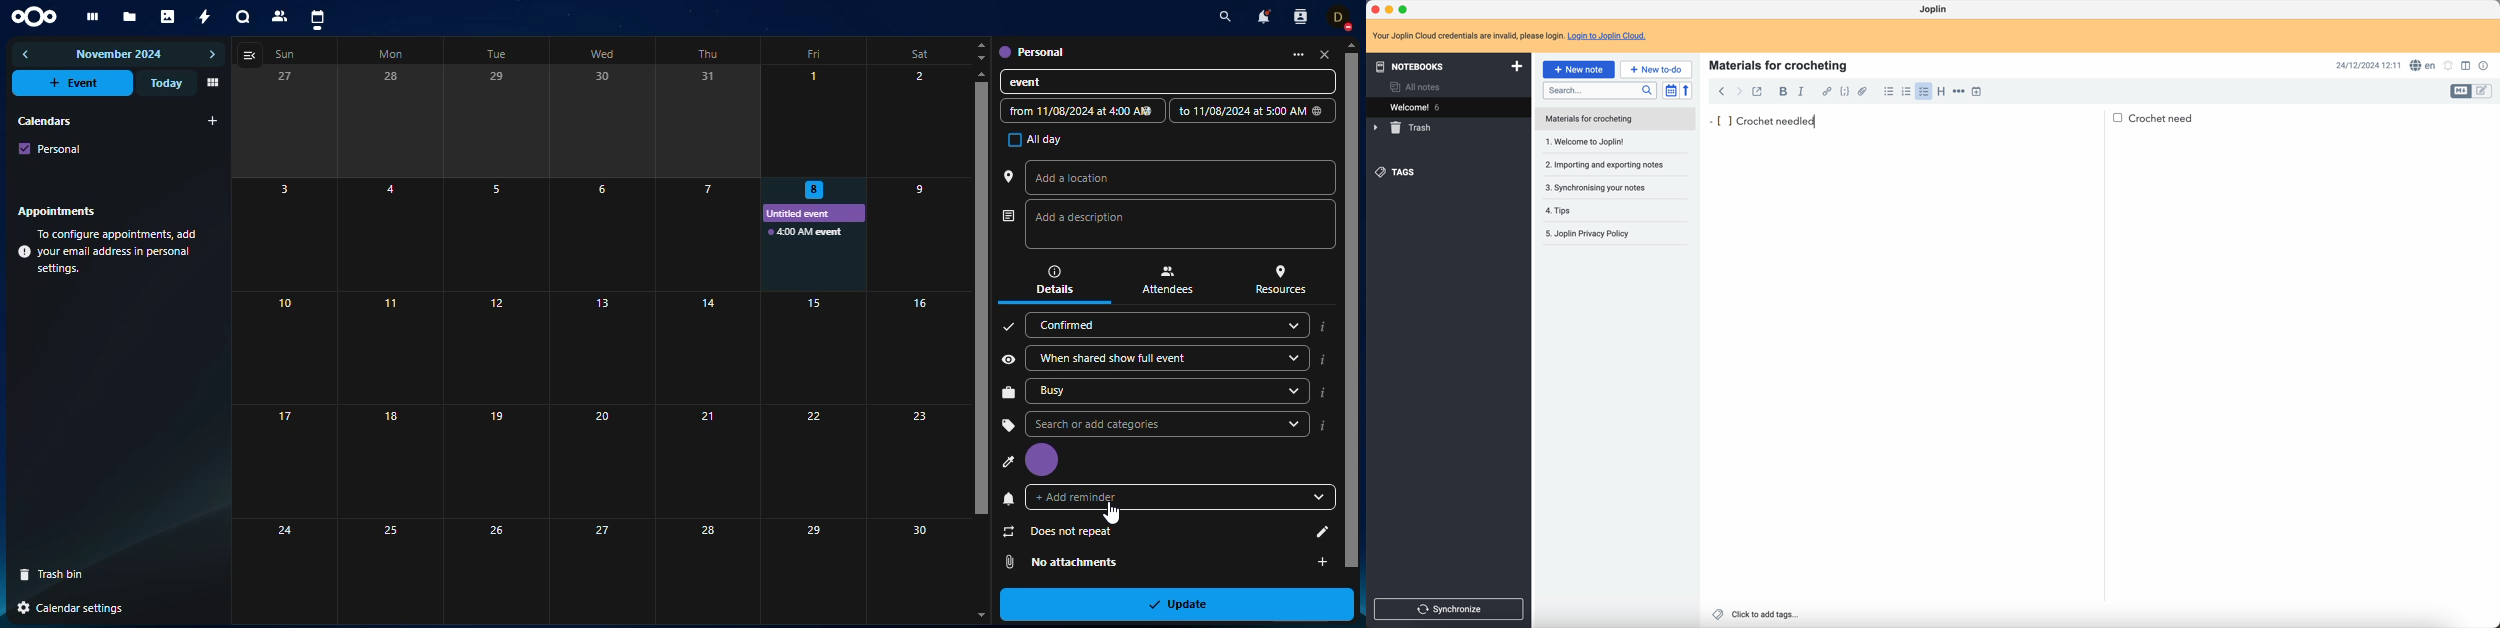 Image resolution: width=2520 pixels, height=644 pixels. What do you see at coordinates (59, 574) in the screenshot?
I see `trash bin` at bounding box center [59, 574].